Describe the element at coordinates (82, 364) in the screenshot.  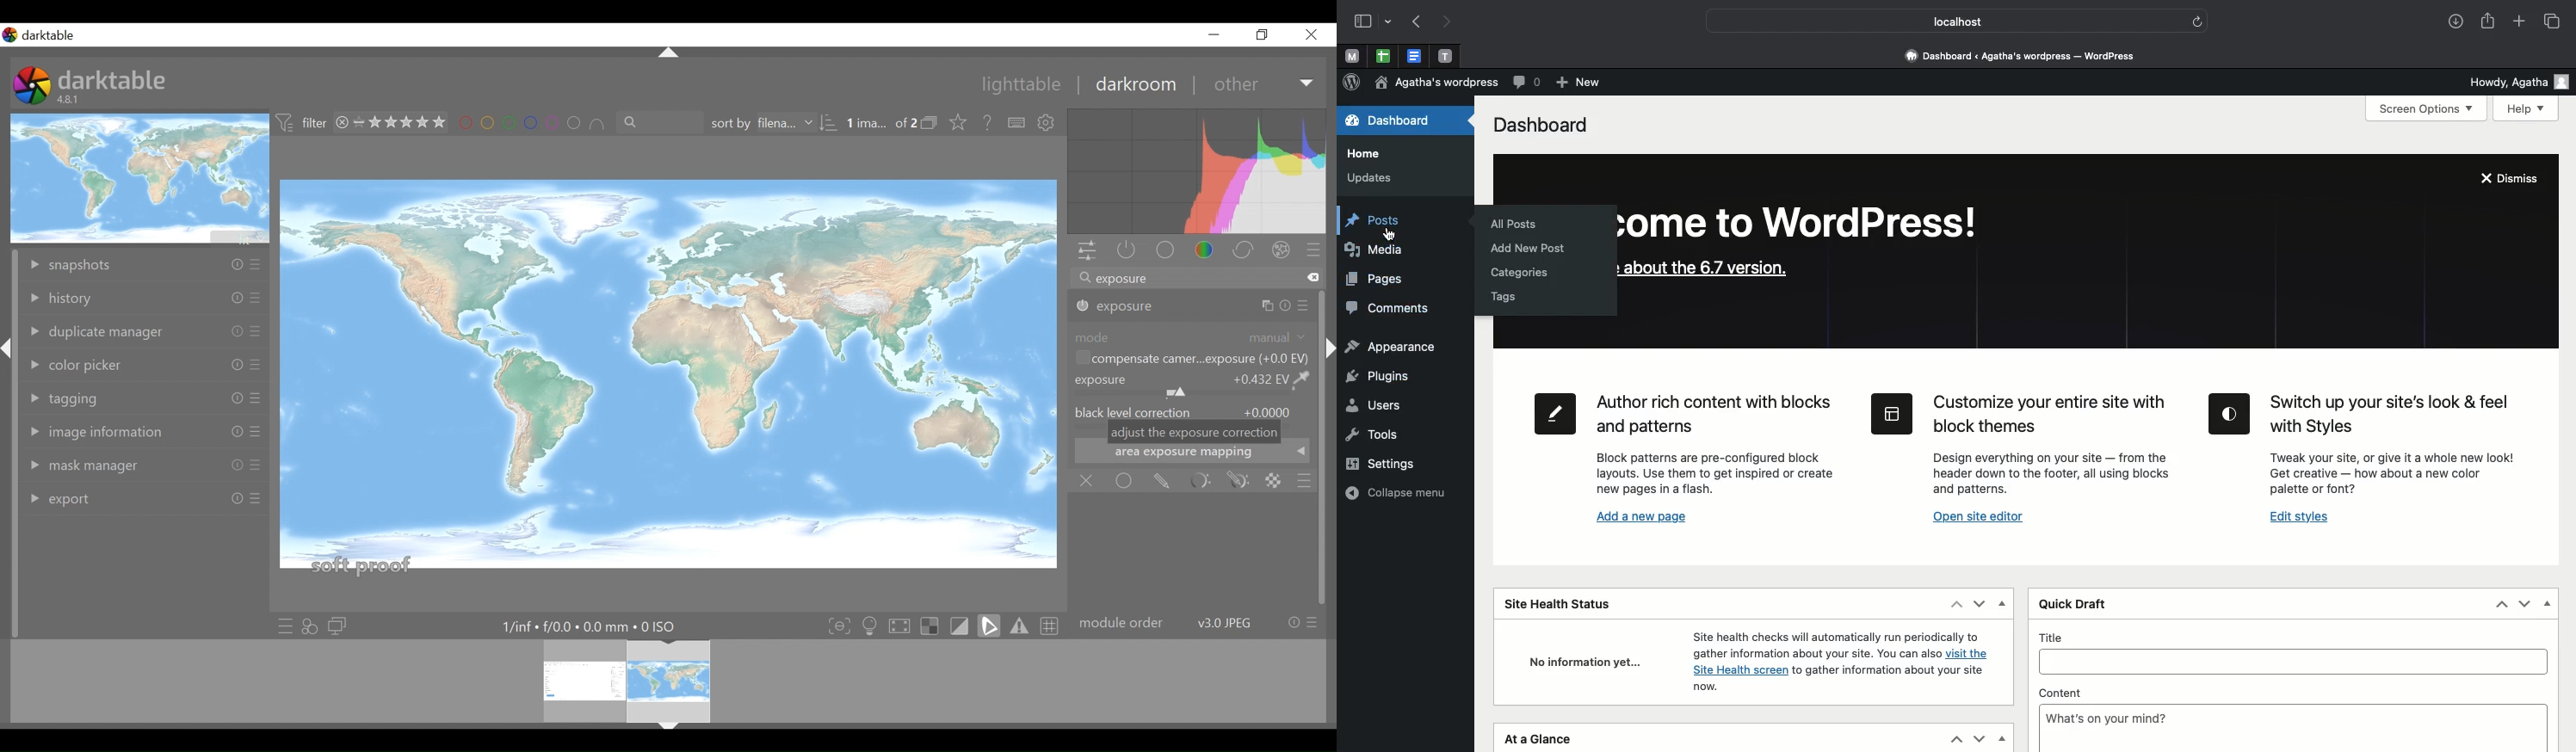
I see `color picker` at that location.